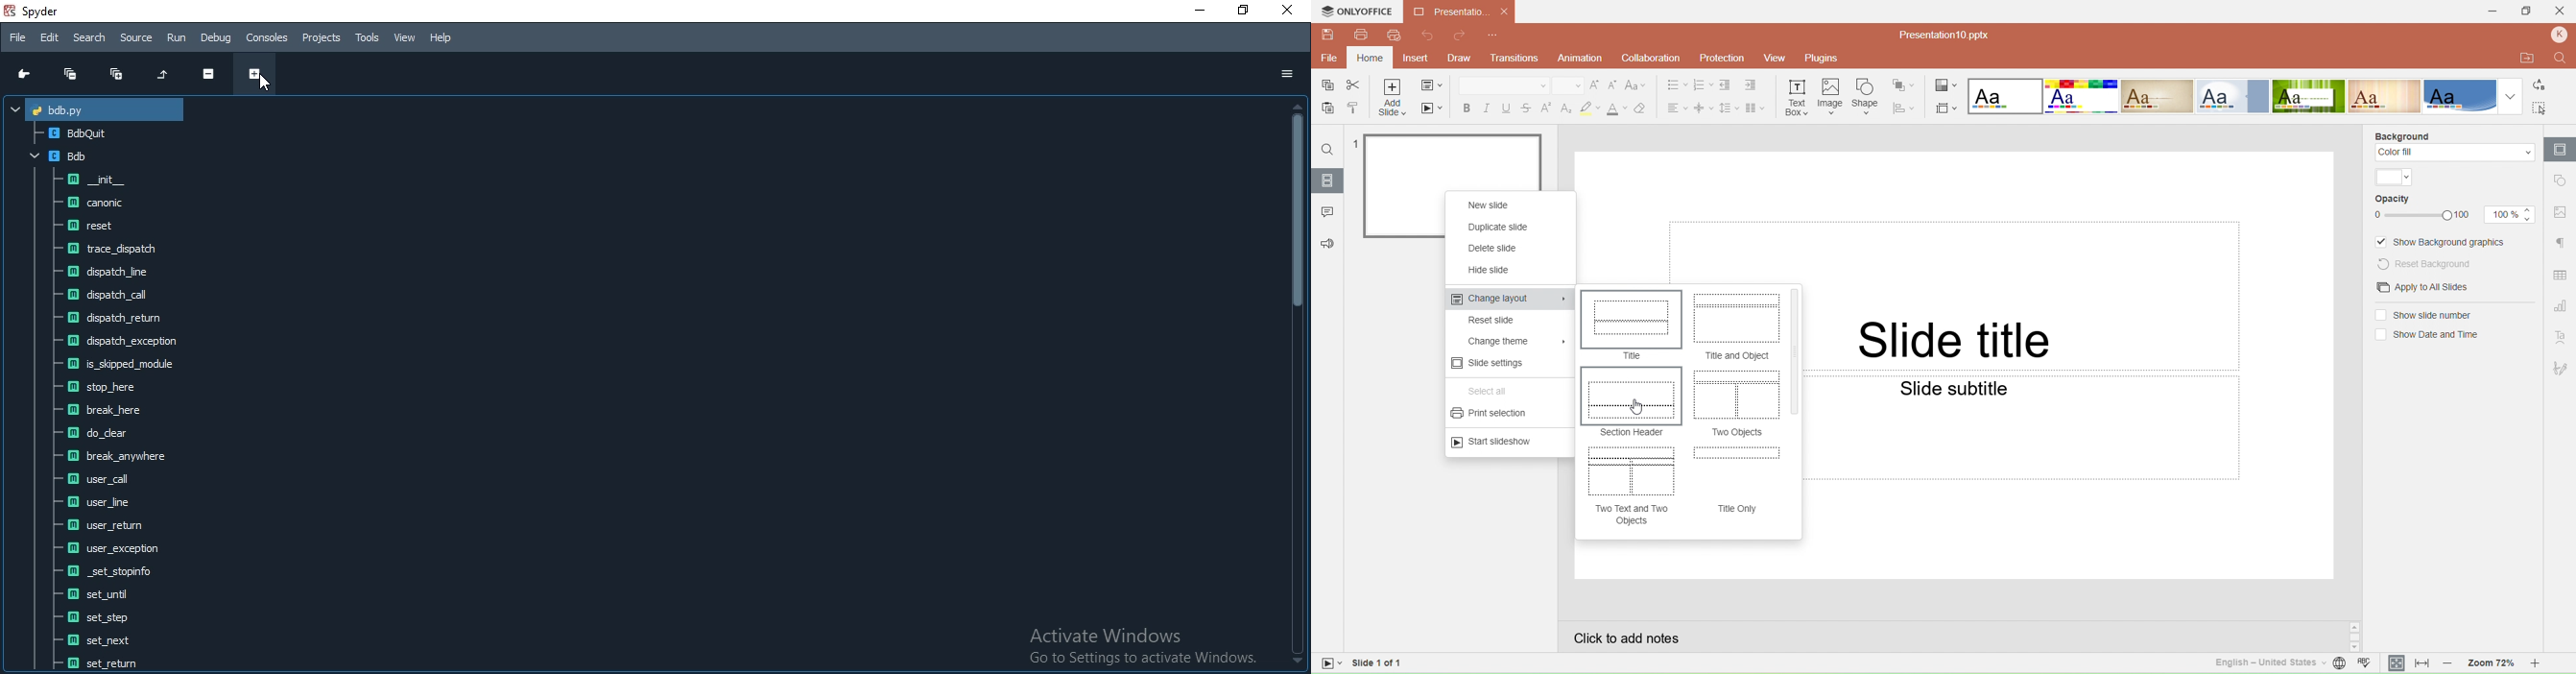 This screenshot has width=2576, height=700. What do you see at coordinates (1939, 34) in the screenshot?
I see `File name` at bounding box center [1939, 34].